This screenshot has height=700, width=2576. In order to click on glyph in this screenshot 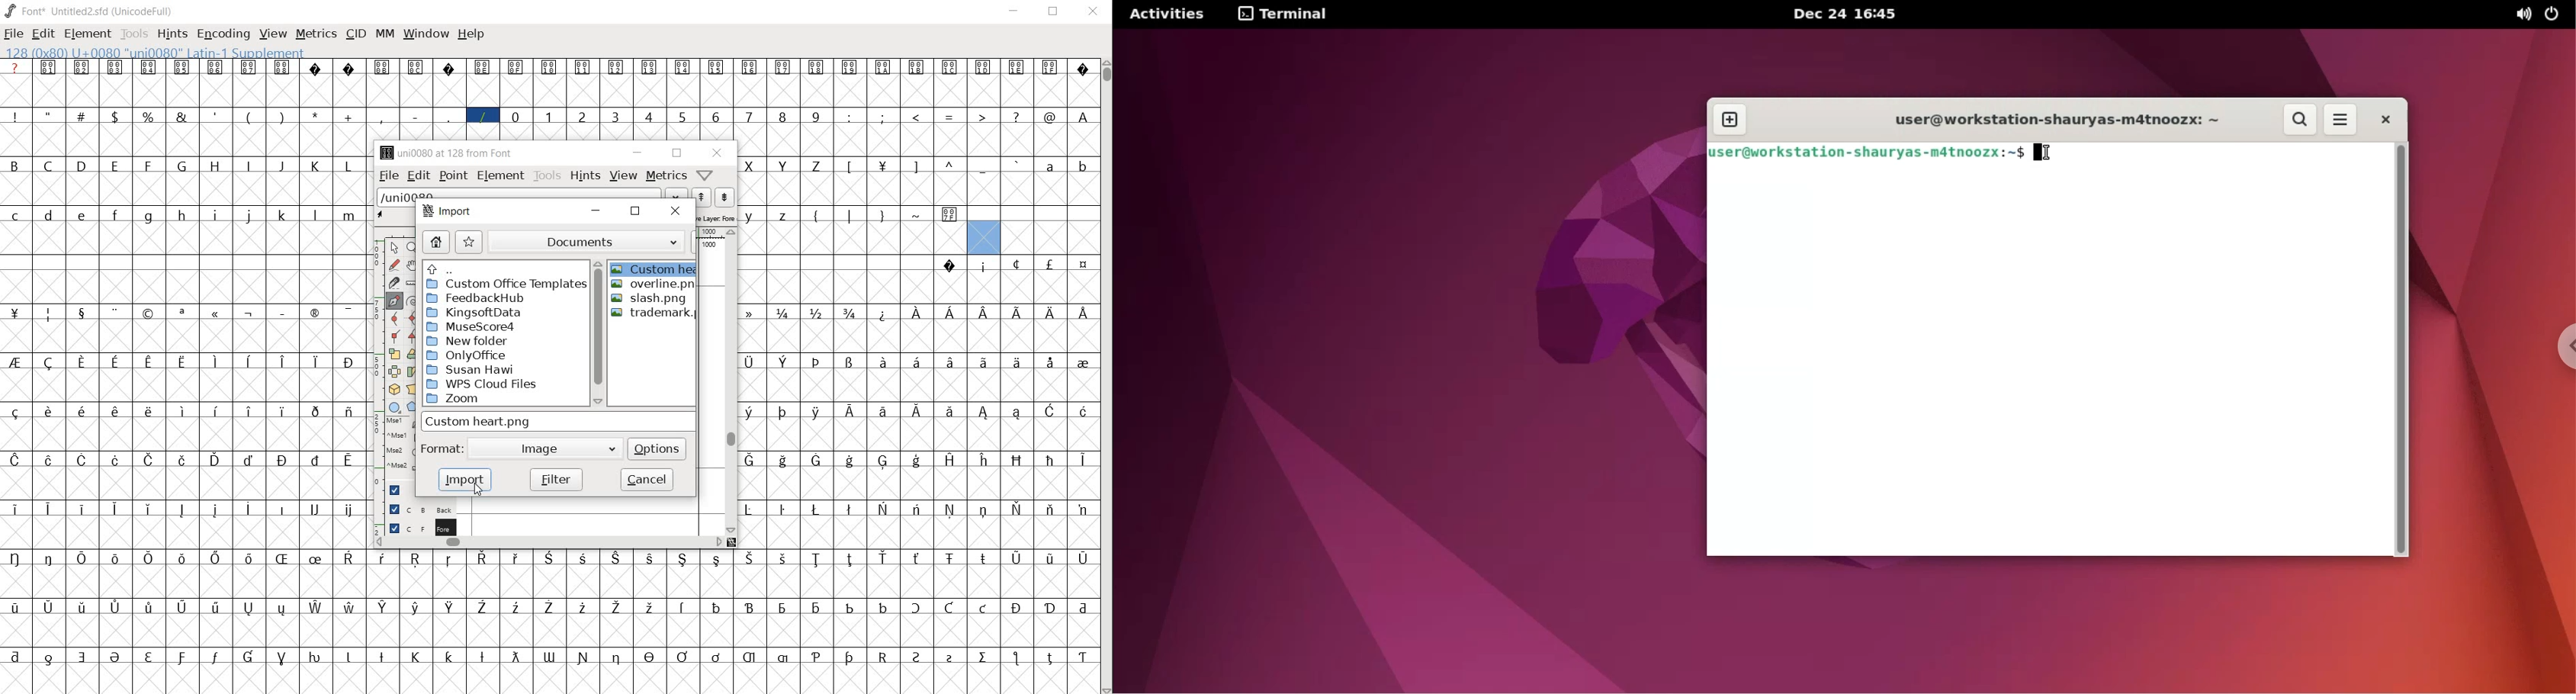, I will do `click(48, 115)`.